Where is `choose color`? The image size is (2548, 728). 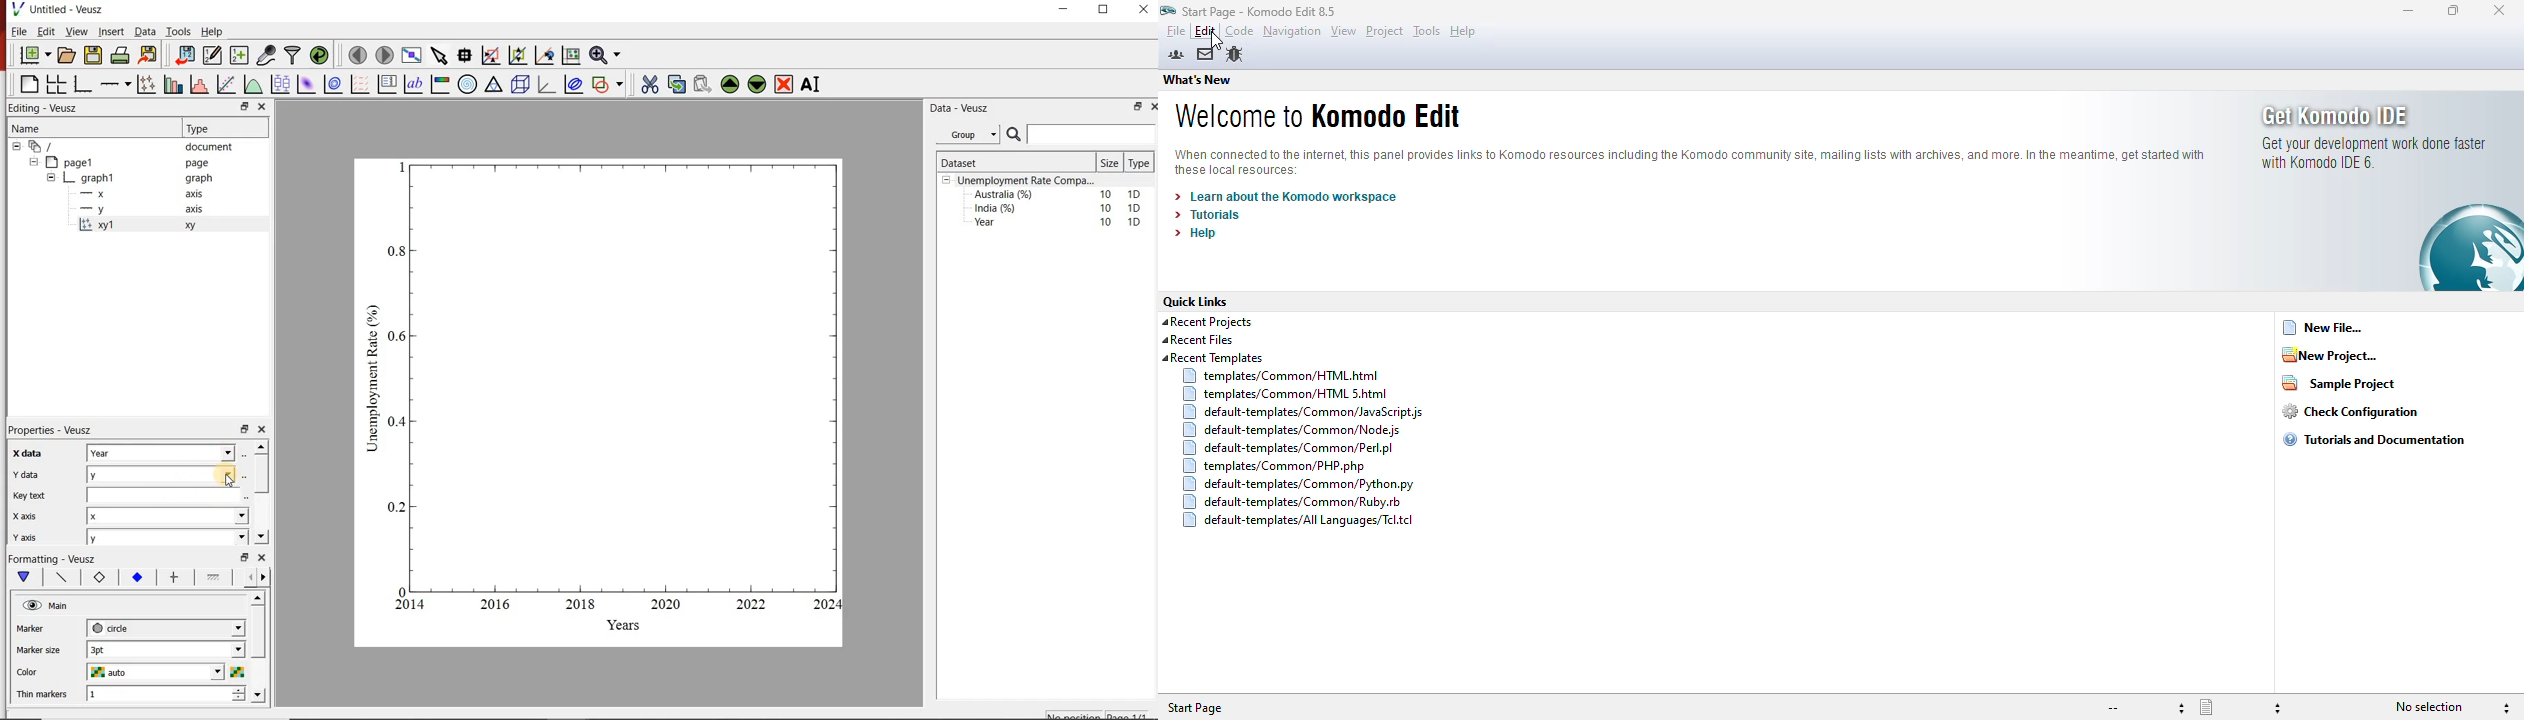
choose color is located at coordinates (237, 672).